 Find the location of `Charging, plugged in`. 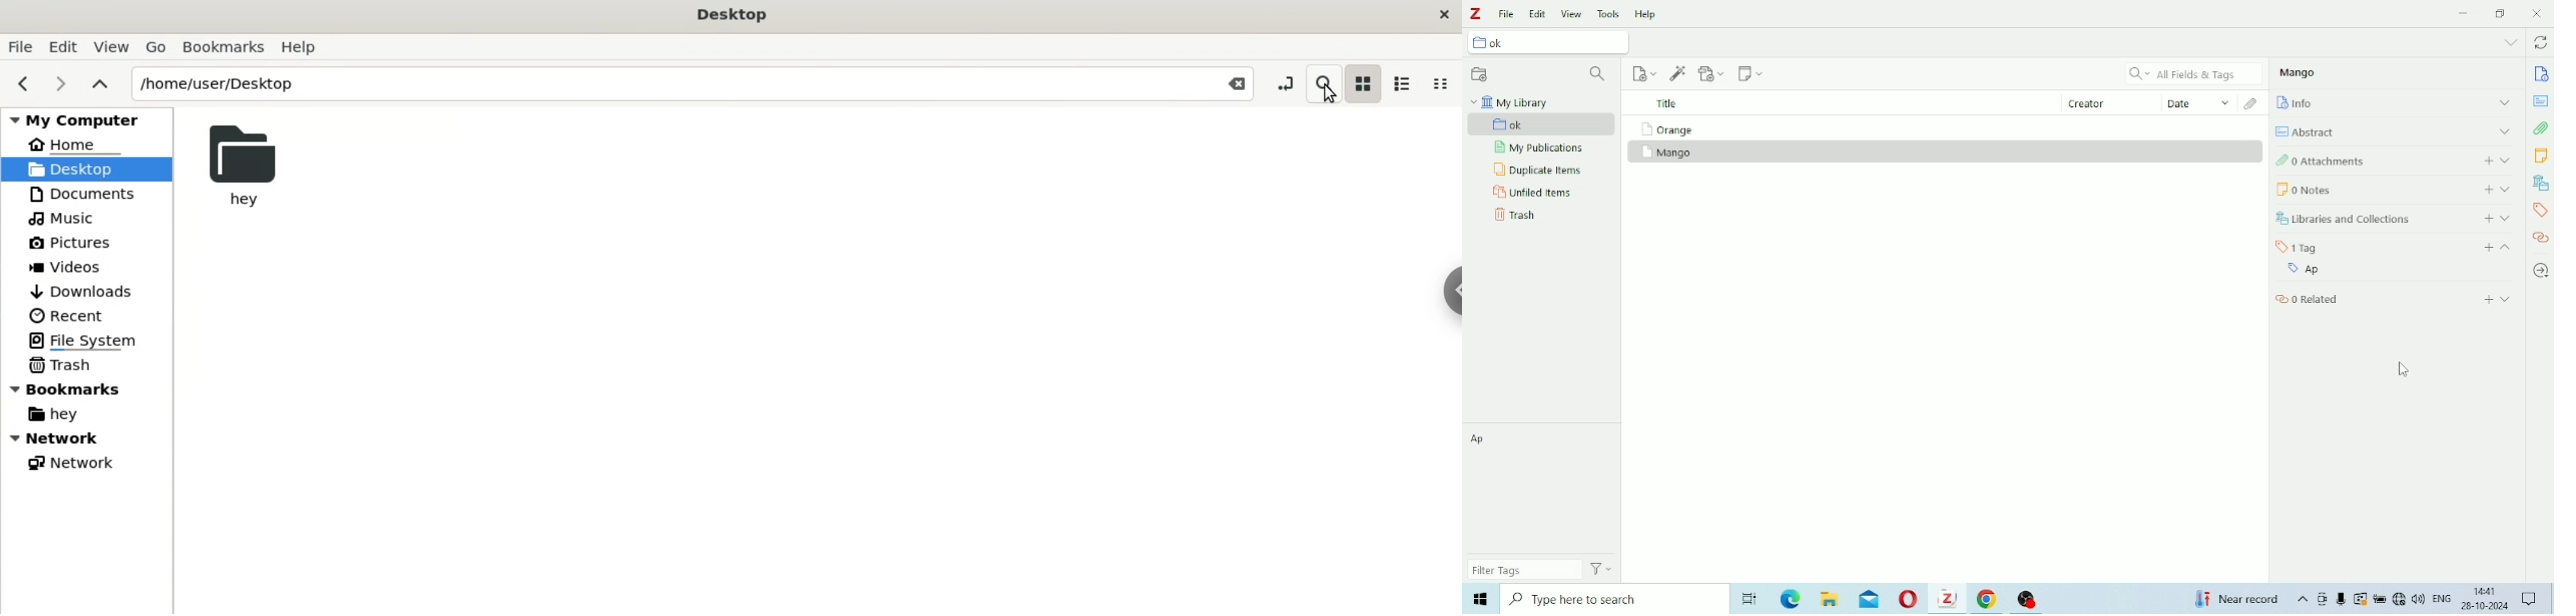

Charging, plugged in is located at coordinates (2380, 599).